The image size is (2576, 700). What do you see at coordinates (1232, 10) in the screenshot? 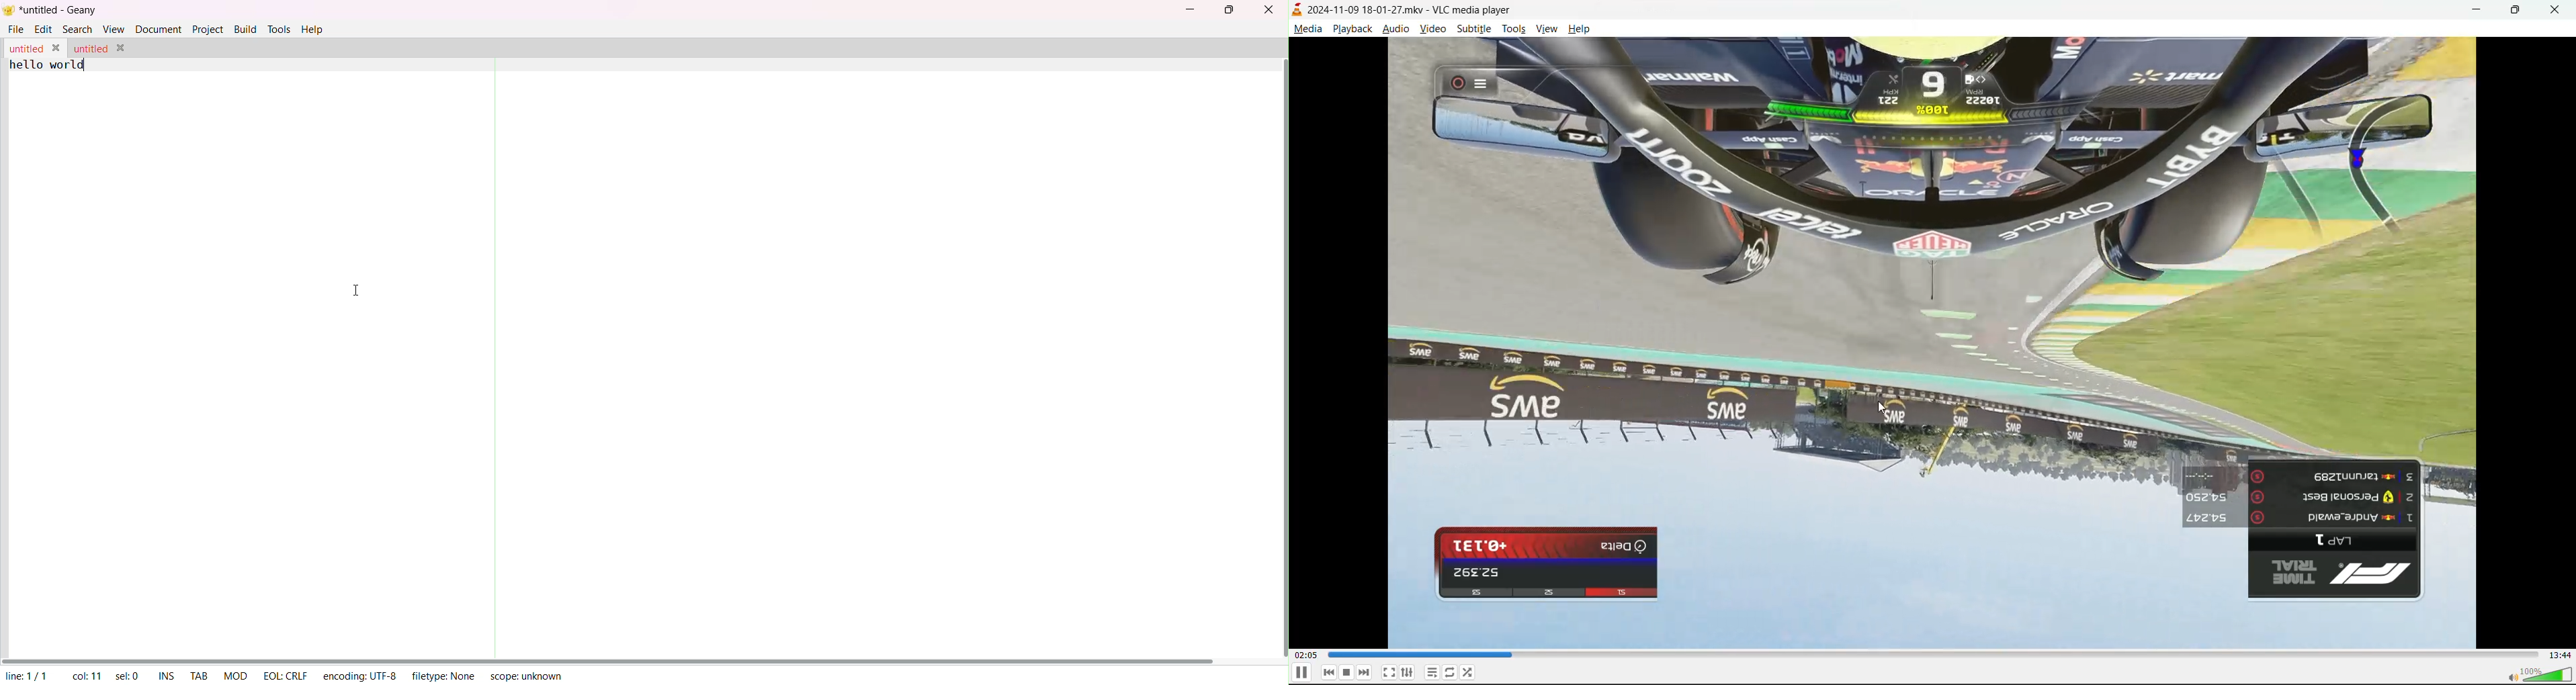
I see `maximize` at bounding box center [1232, 10].